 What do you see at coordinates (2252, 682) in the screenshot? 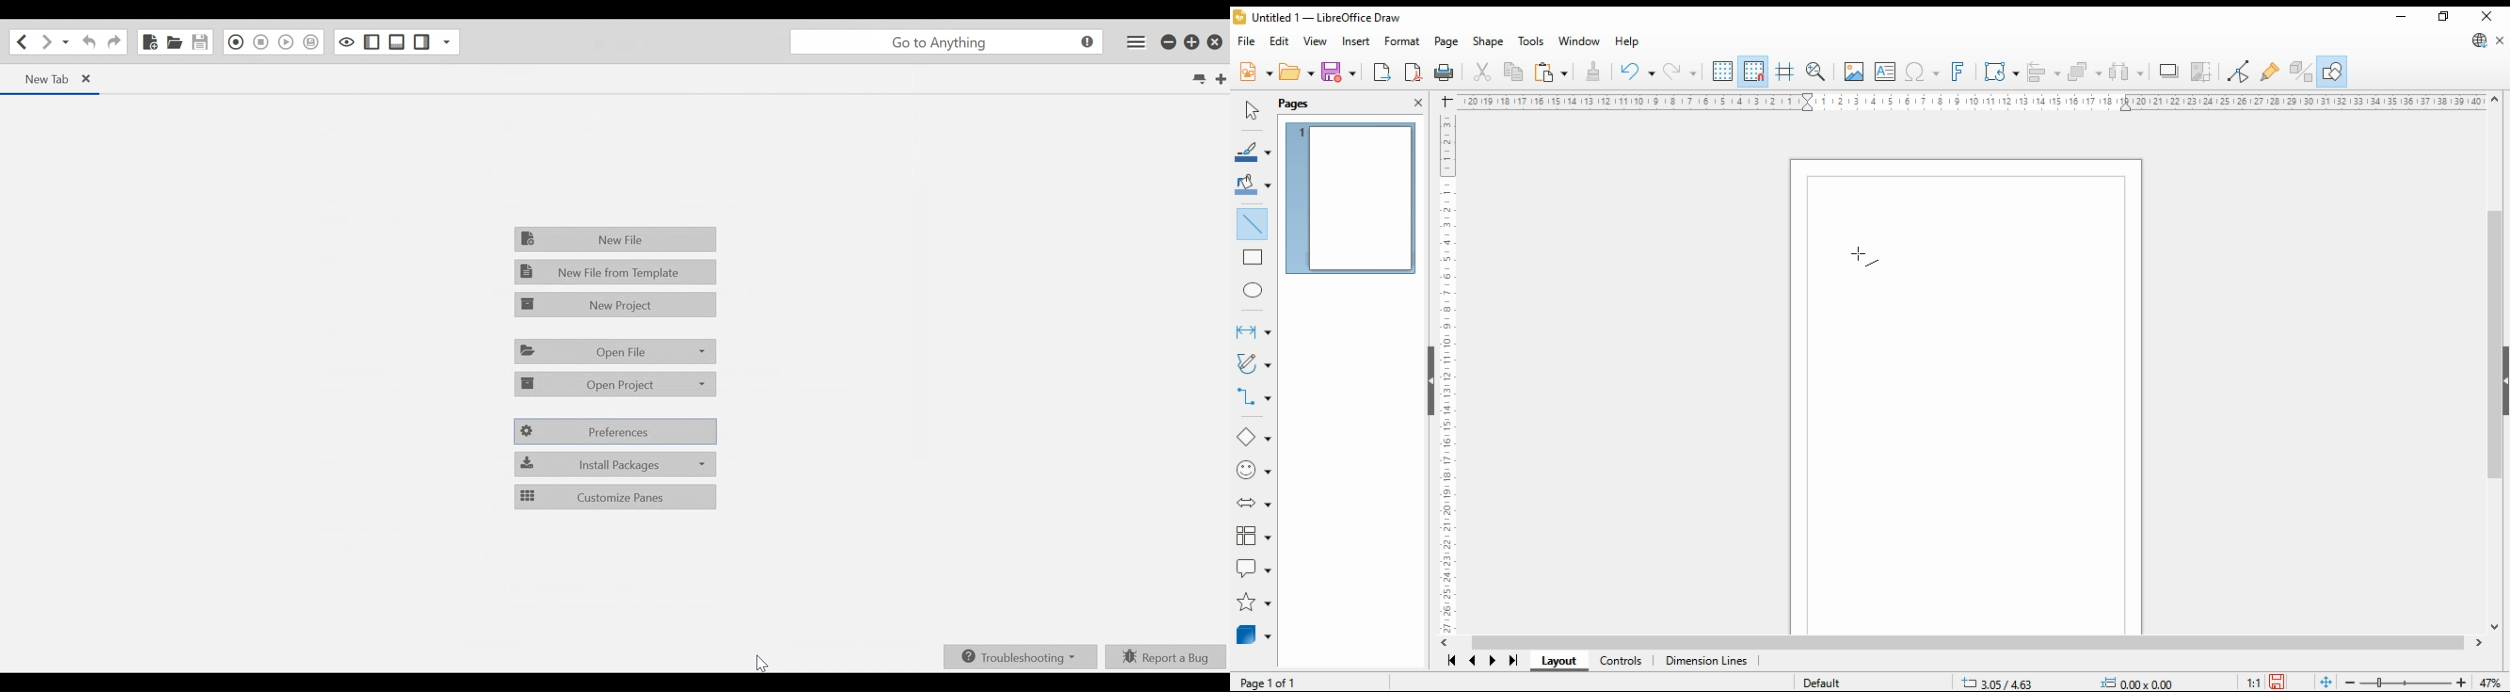
I see `1:1` at bounding box center [2252, 682].